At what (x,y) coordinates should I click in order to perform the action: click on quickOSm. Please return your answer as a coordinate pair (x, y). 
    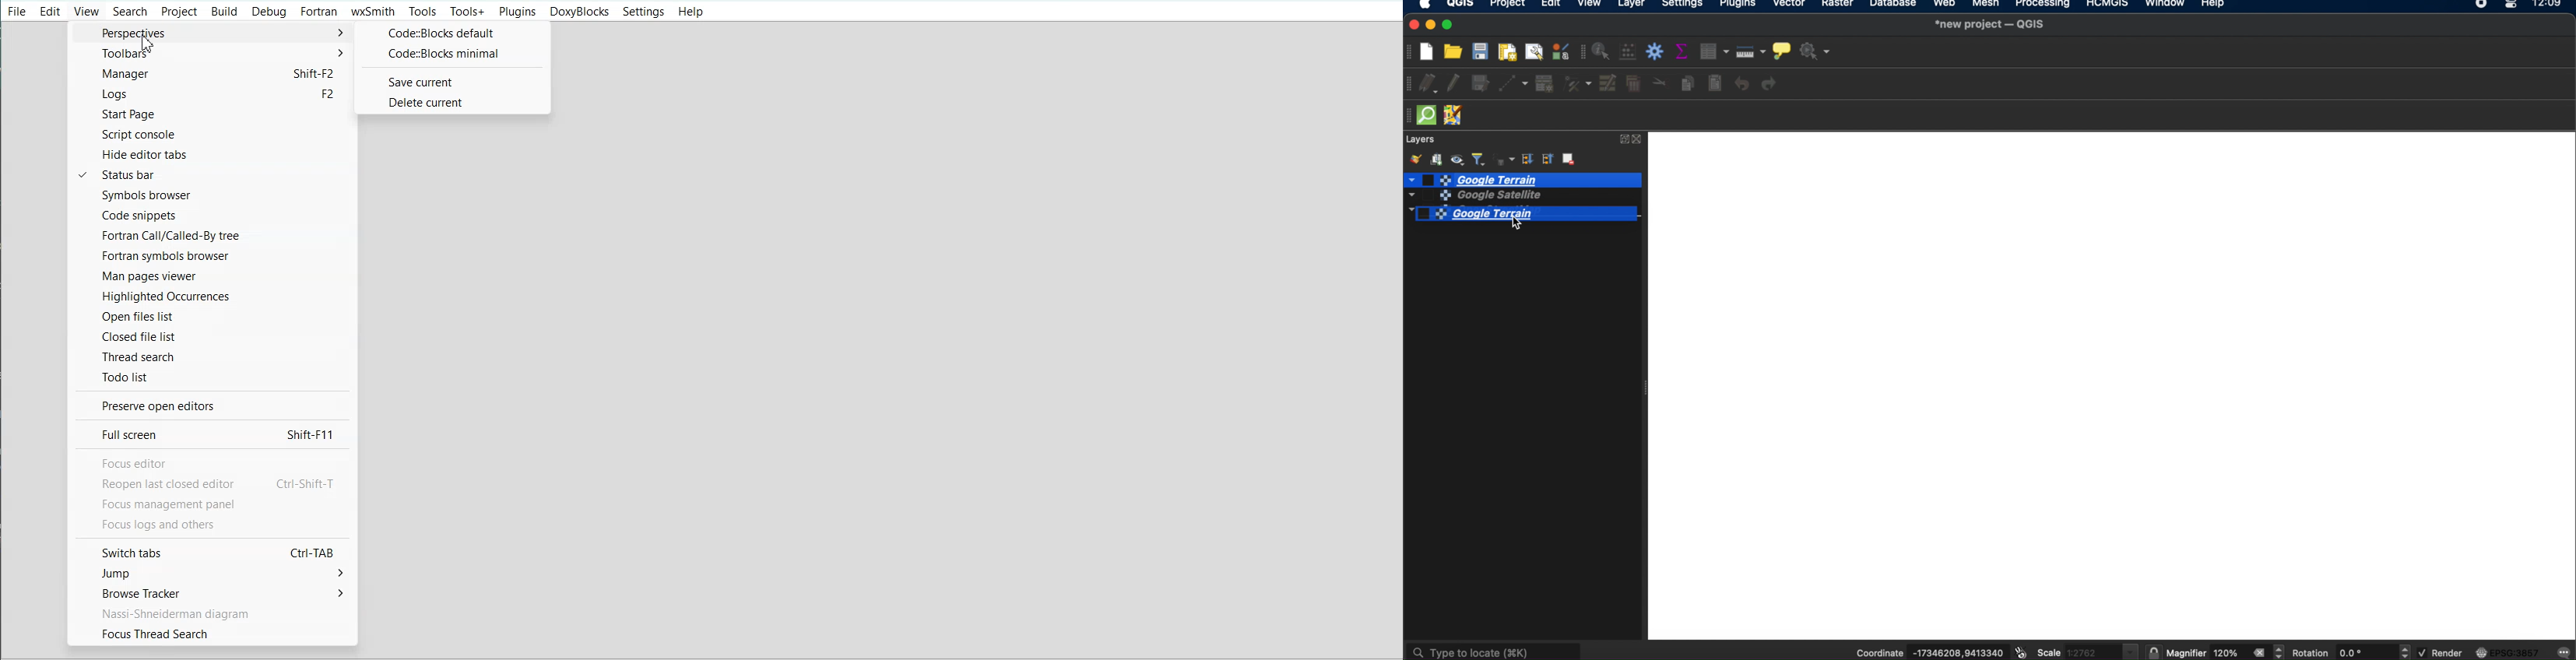
    Looking at the image, I should click on (1430, 115).